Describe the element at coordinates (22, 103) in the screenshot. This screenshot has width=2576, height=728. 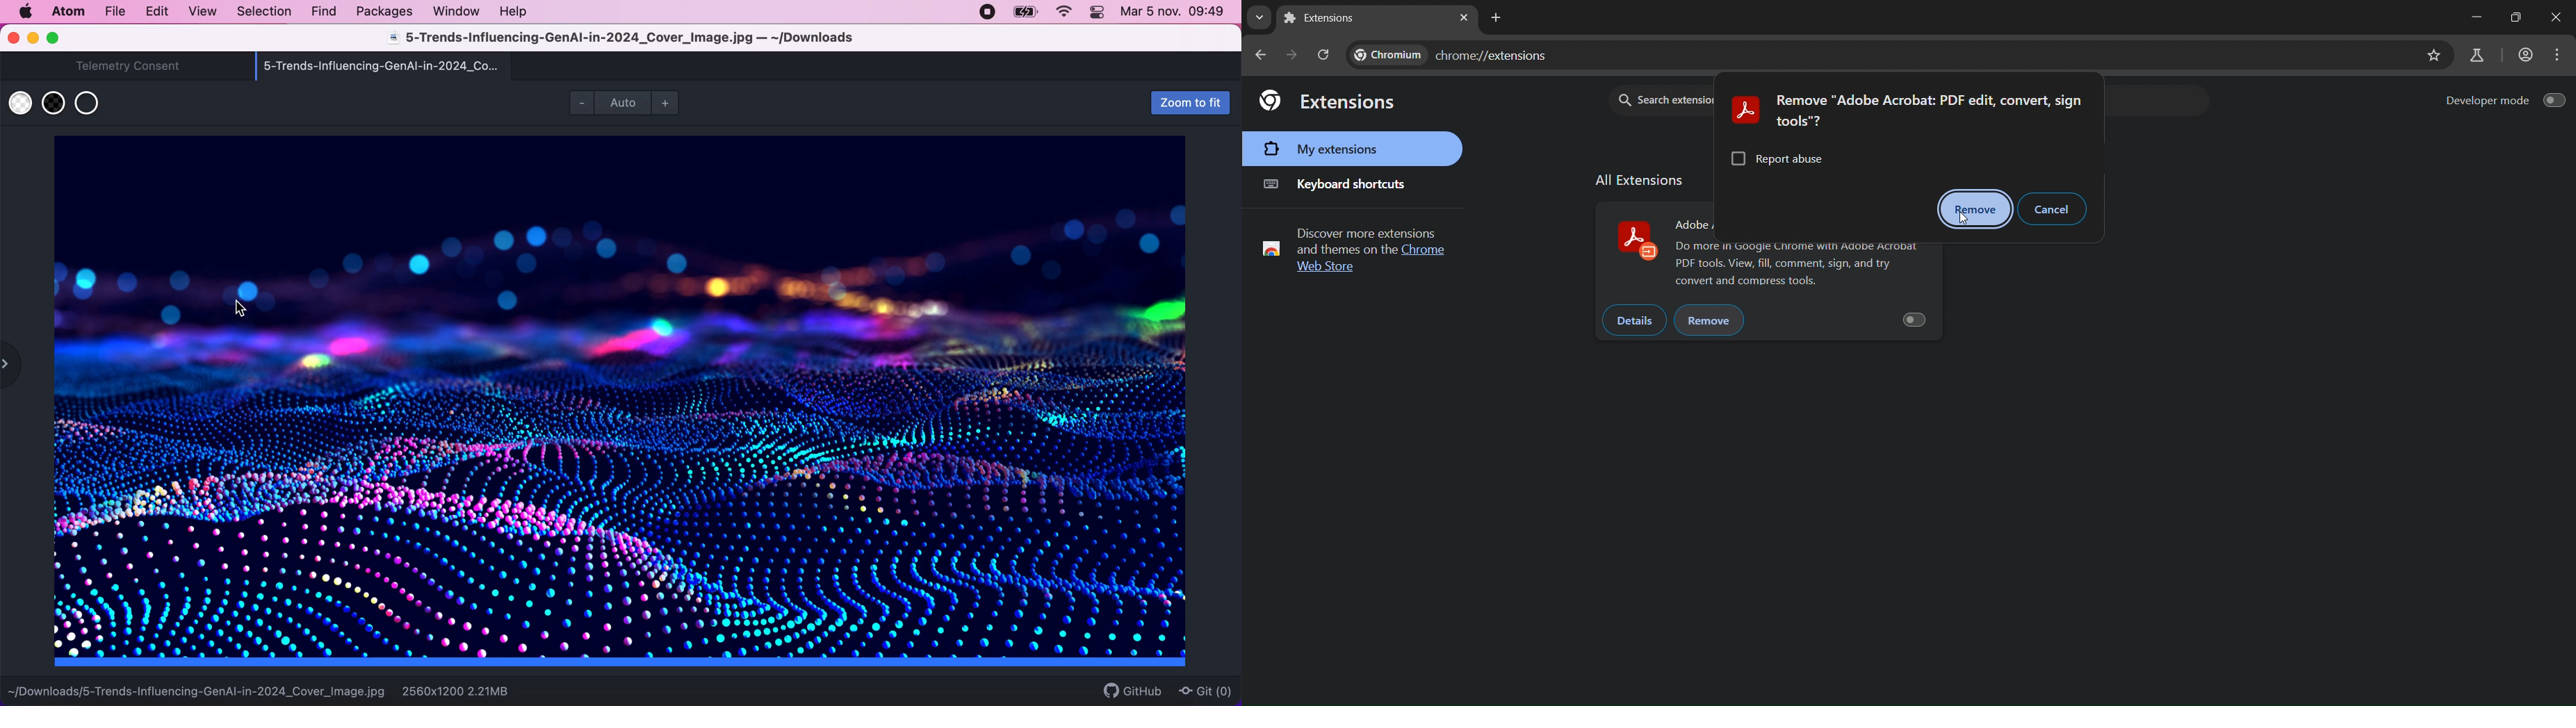
I see `use white transparent background` at that location.